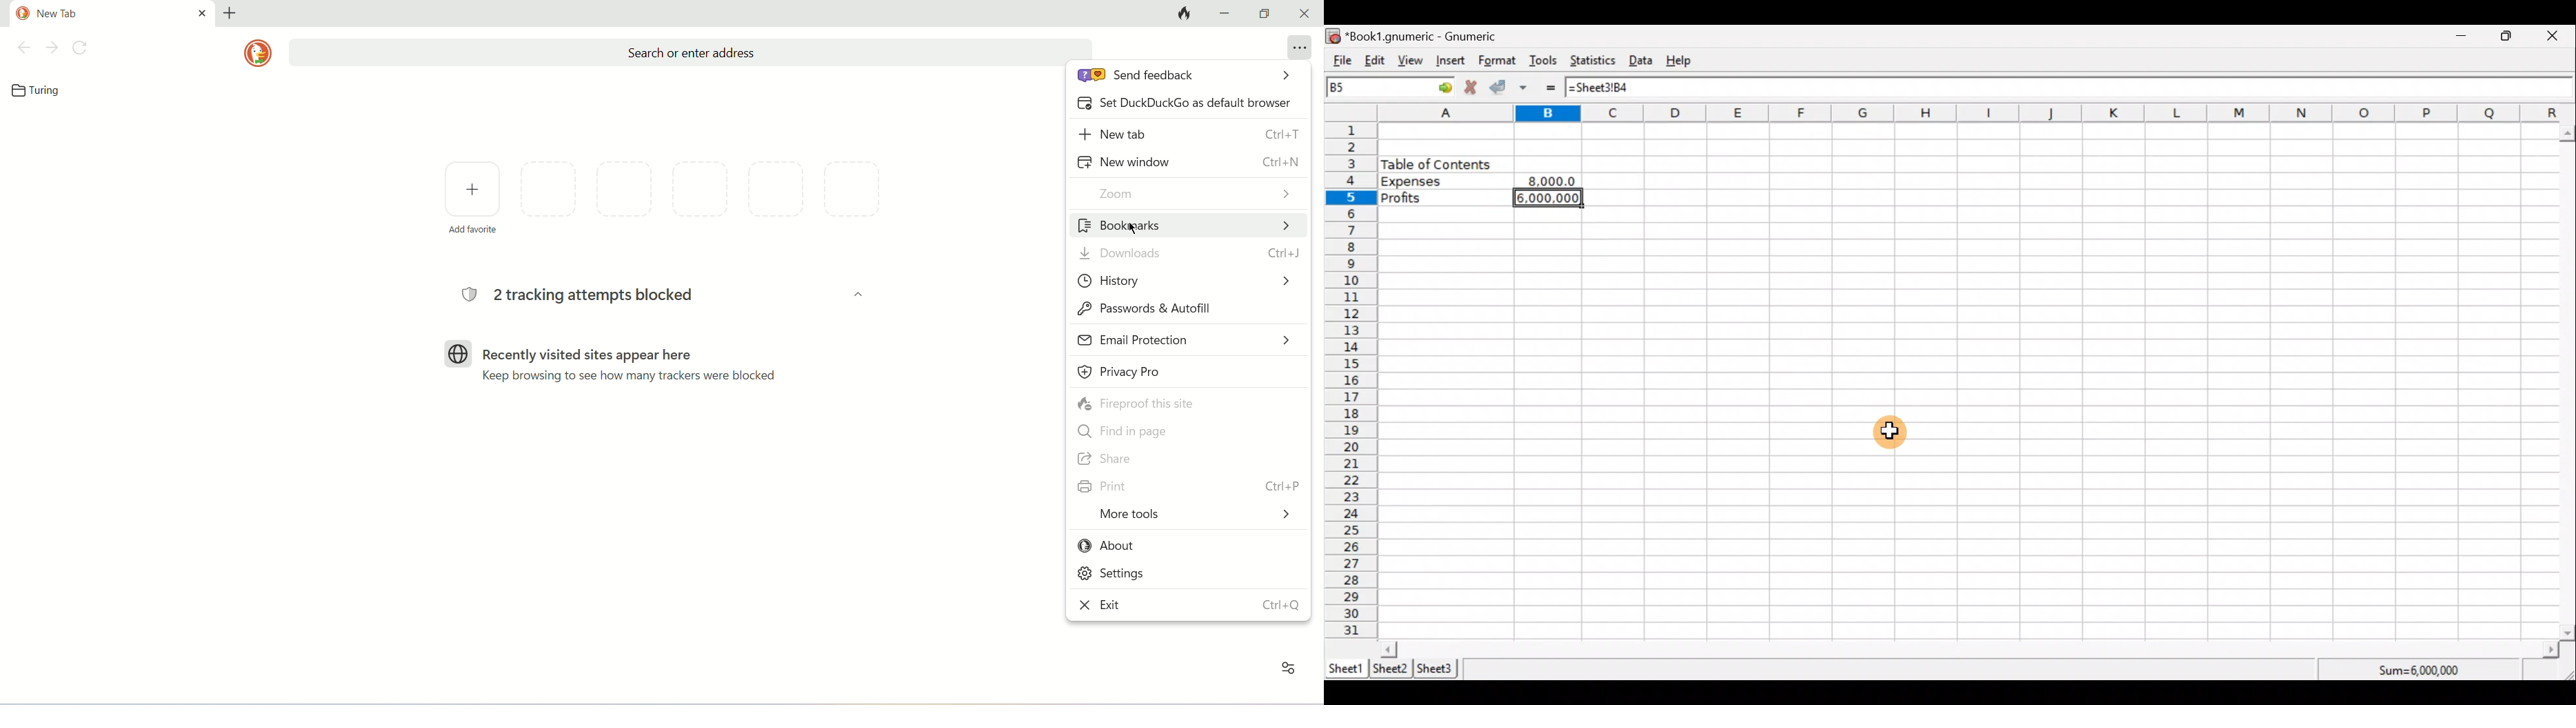 Image resolution: width=2576 pixels, height=728 pixels. What do you see at coordinates (585, 296) in the screenshot?
I see ` 2 tracking attempts blocked` at bounding box center [585, 296].